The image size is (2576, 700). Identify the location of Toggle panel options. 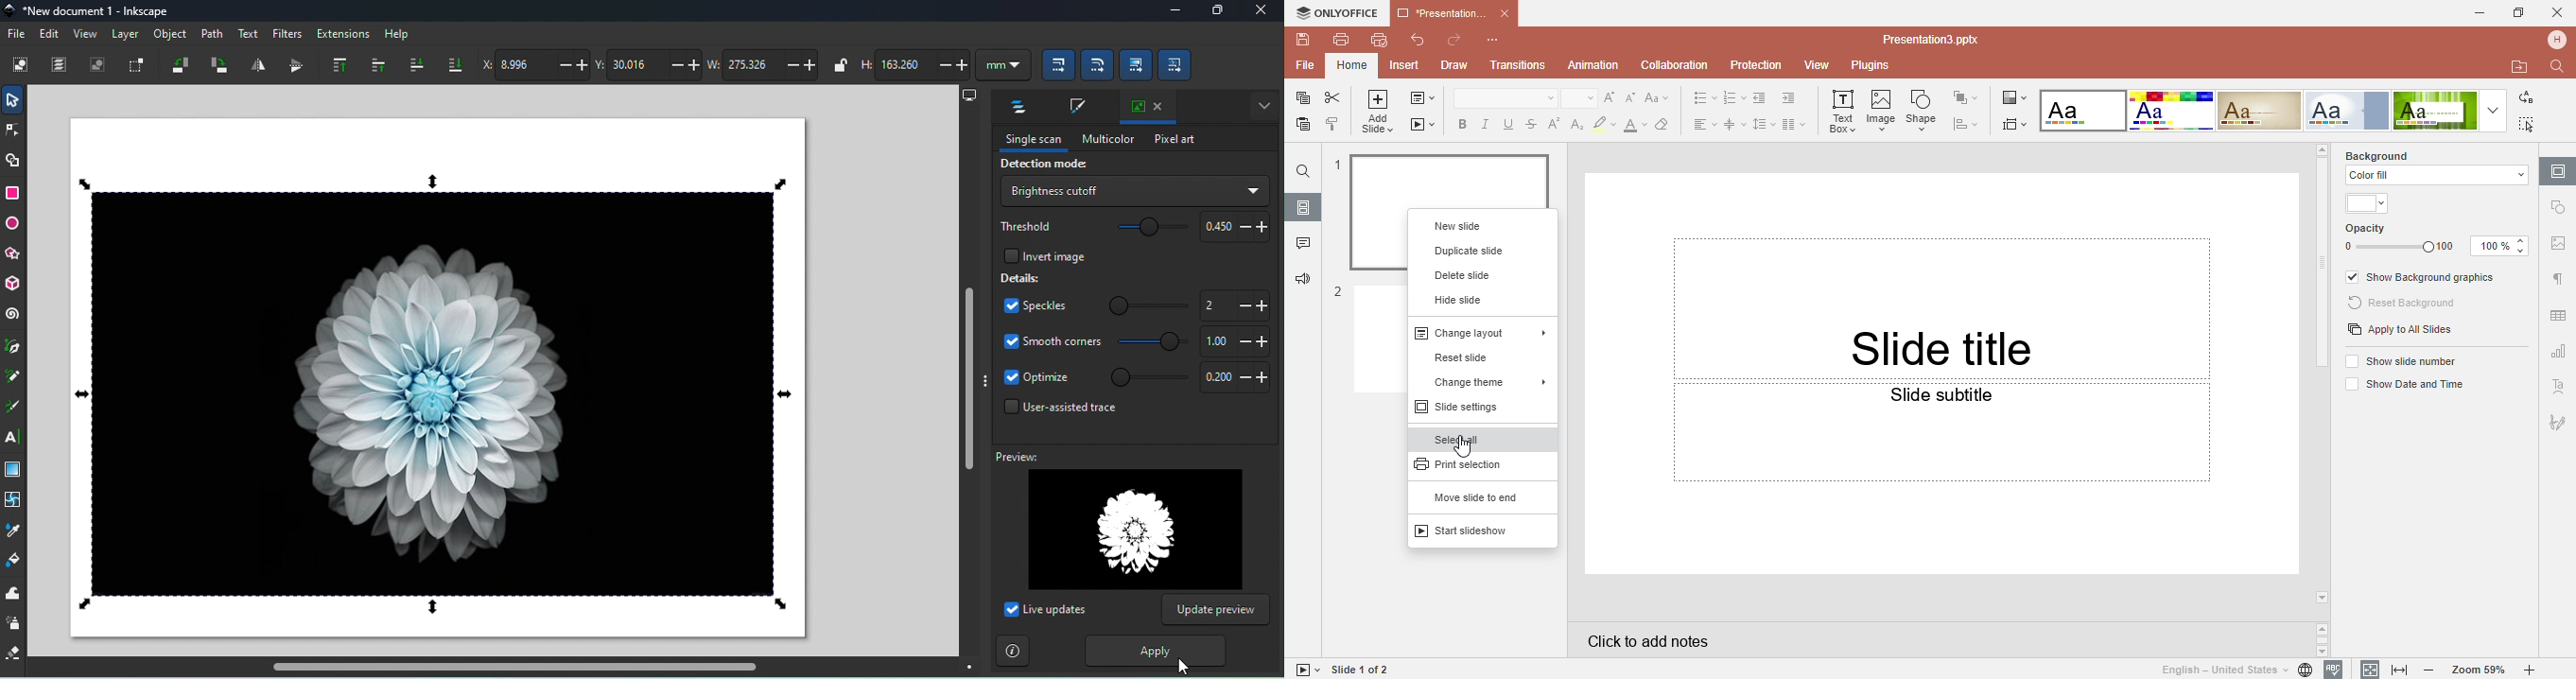
(1261, 104).